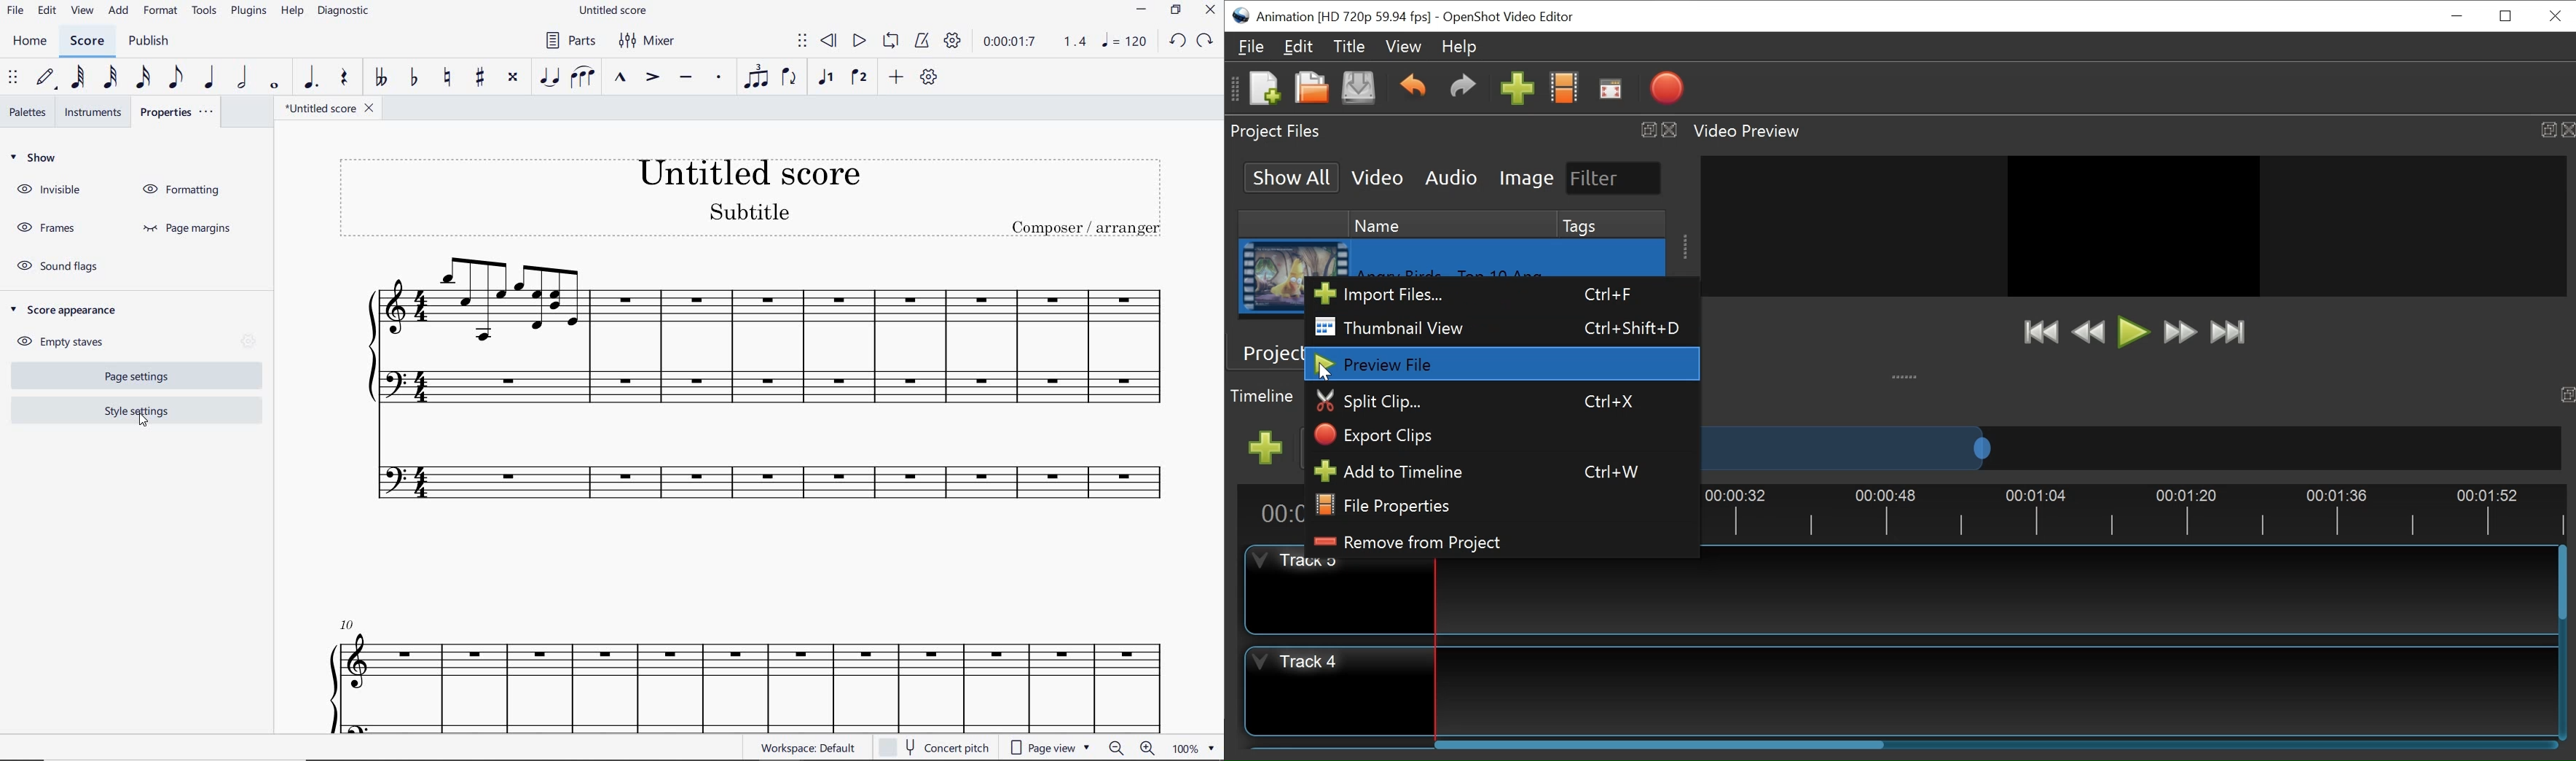  I want to click on Track Header, so click(1340, 595).